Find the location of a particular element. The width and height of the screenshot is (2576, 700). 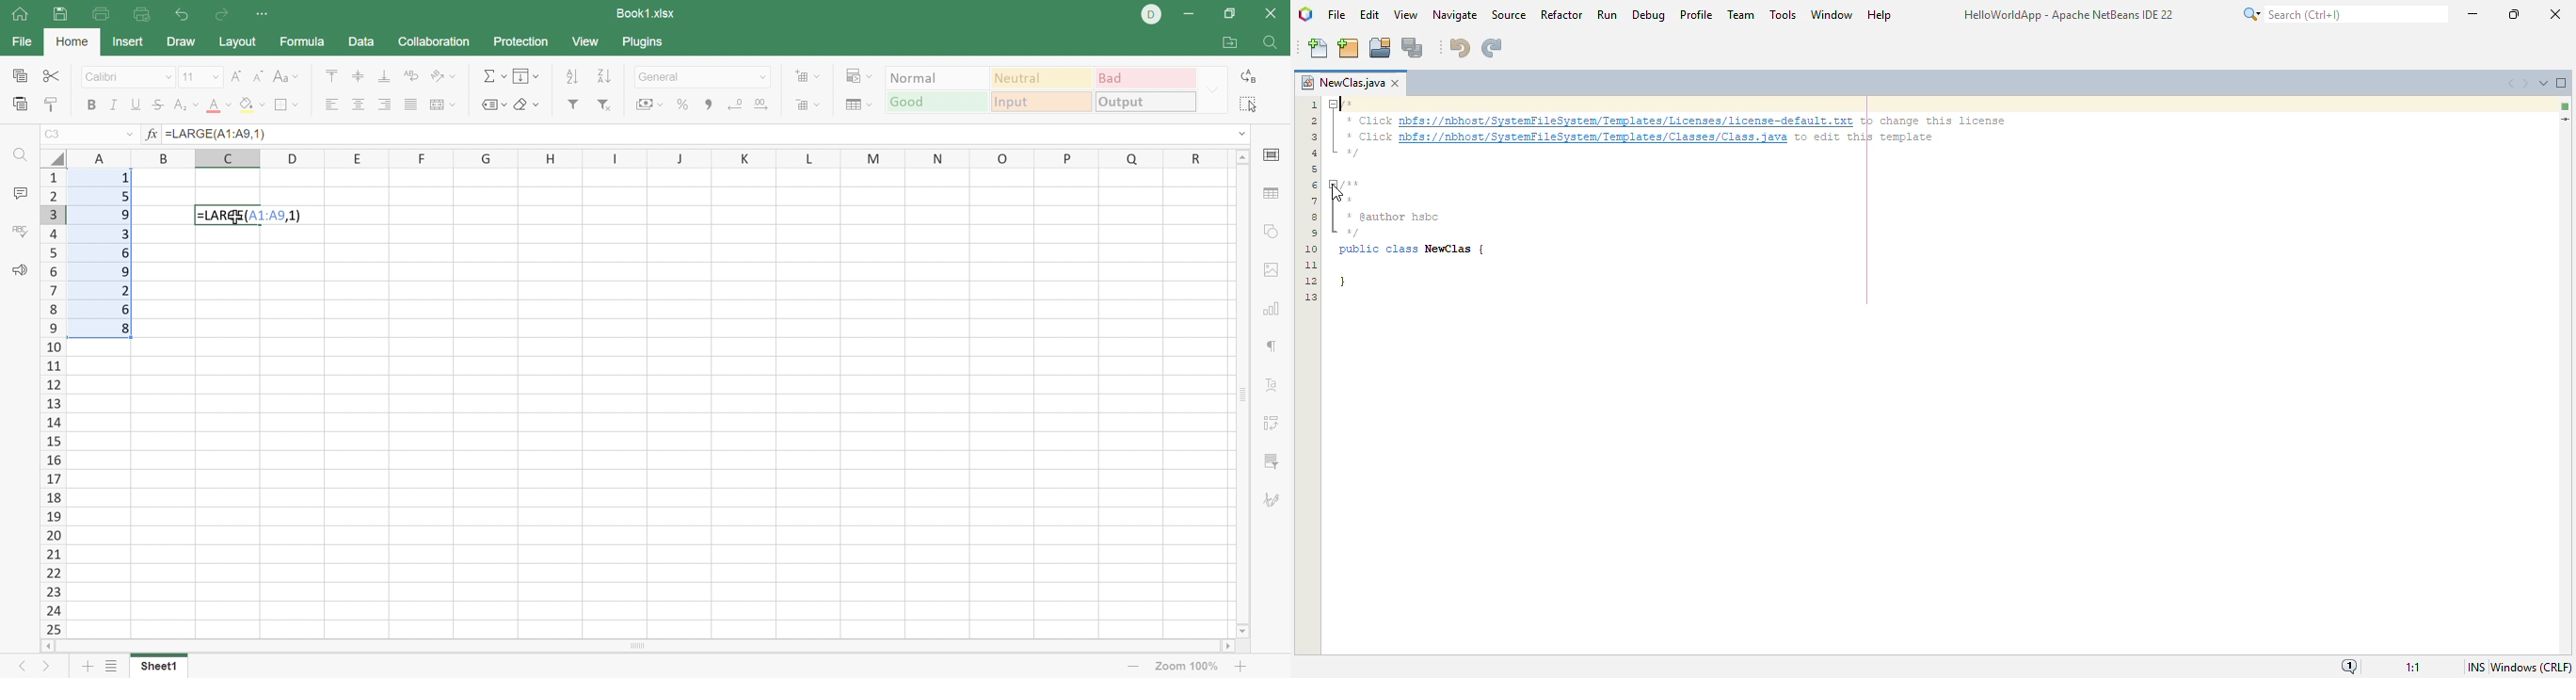

File is located at coordinates (19, 42).